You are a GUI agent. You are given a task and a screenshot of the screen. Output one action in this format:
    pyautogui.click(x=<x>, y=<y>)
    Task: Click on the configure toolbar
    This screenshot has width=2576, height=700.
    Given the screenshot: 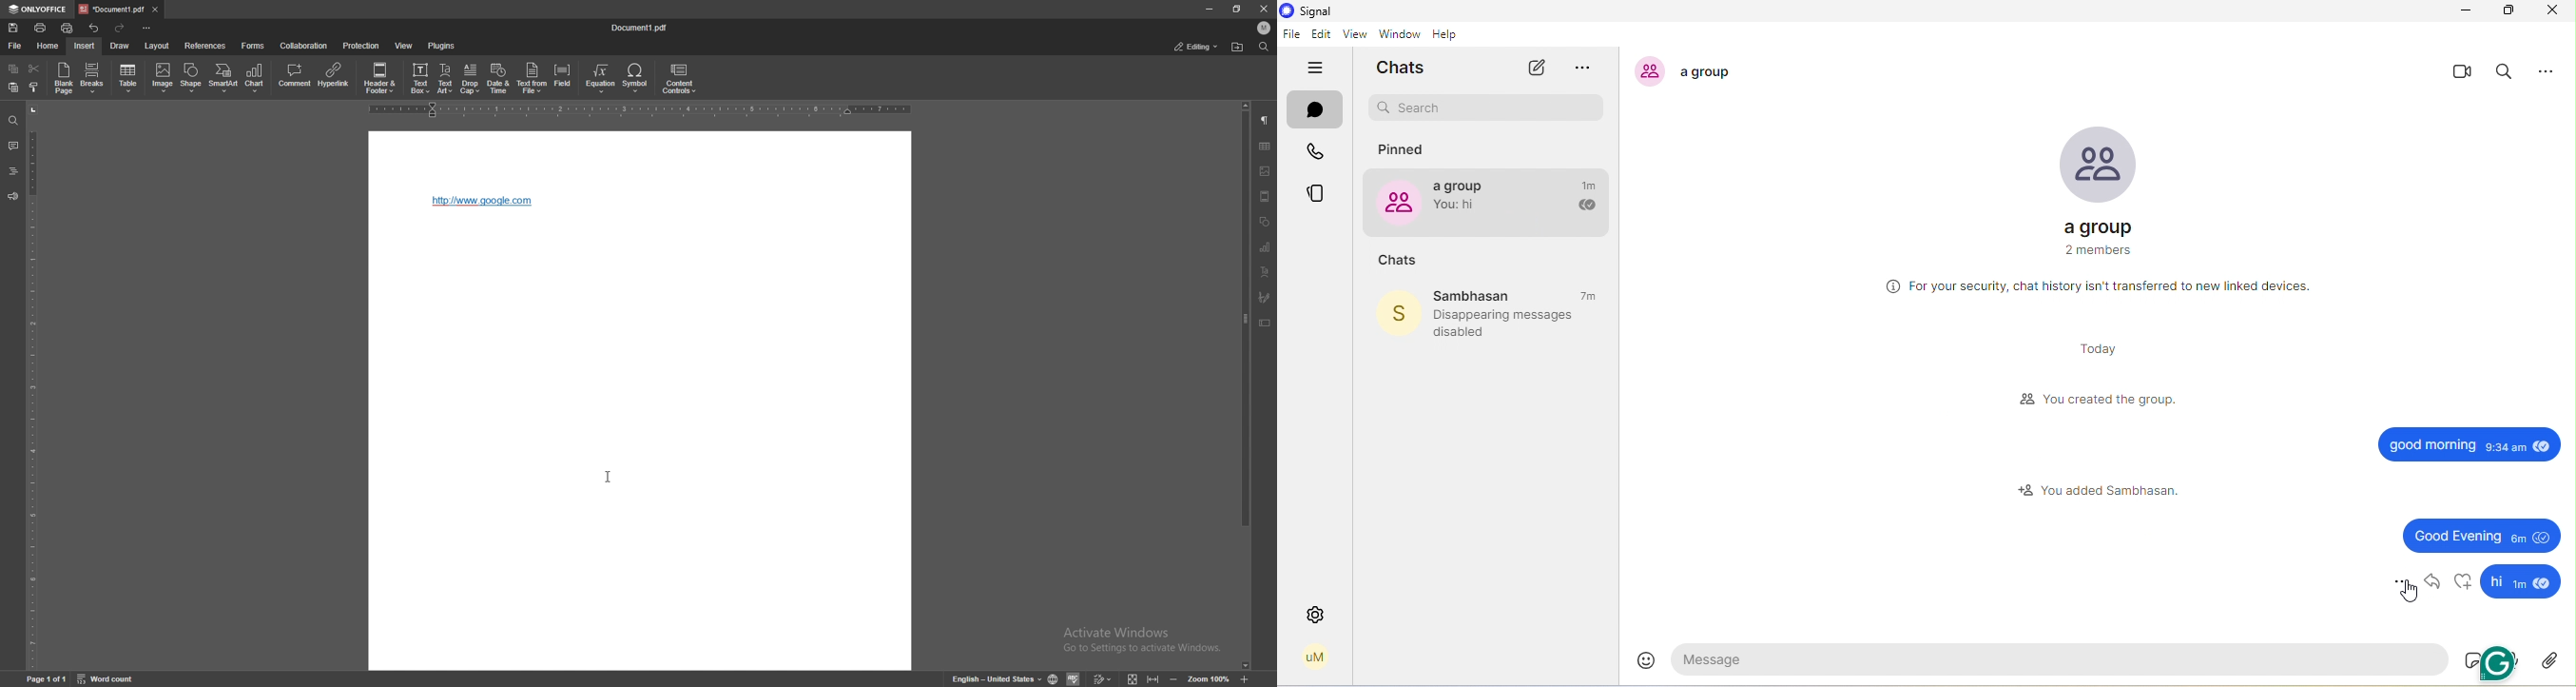 What is the action you would take?
    pyautogui.click(x=147, y=28)
    